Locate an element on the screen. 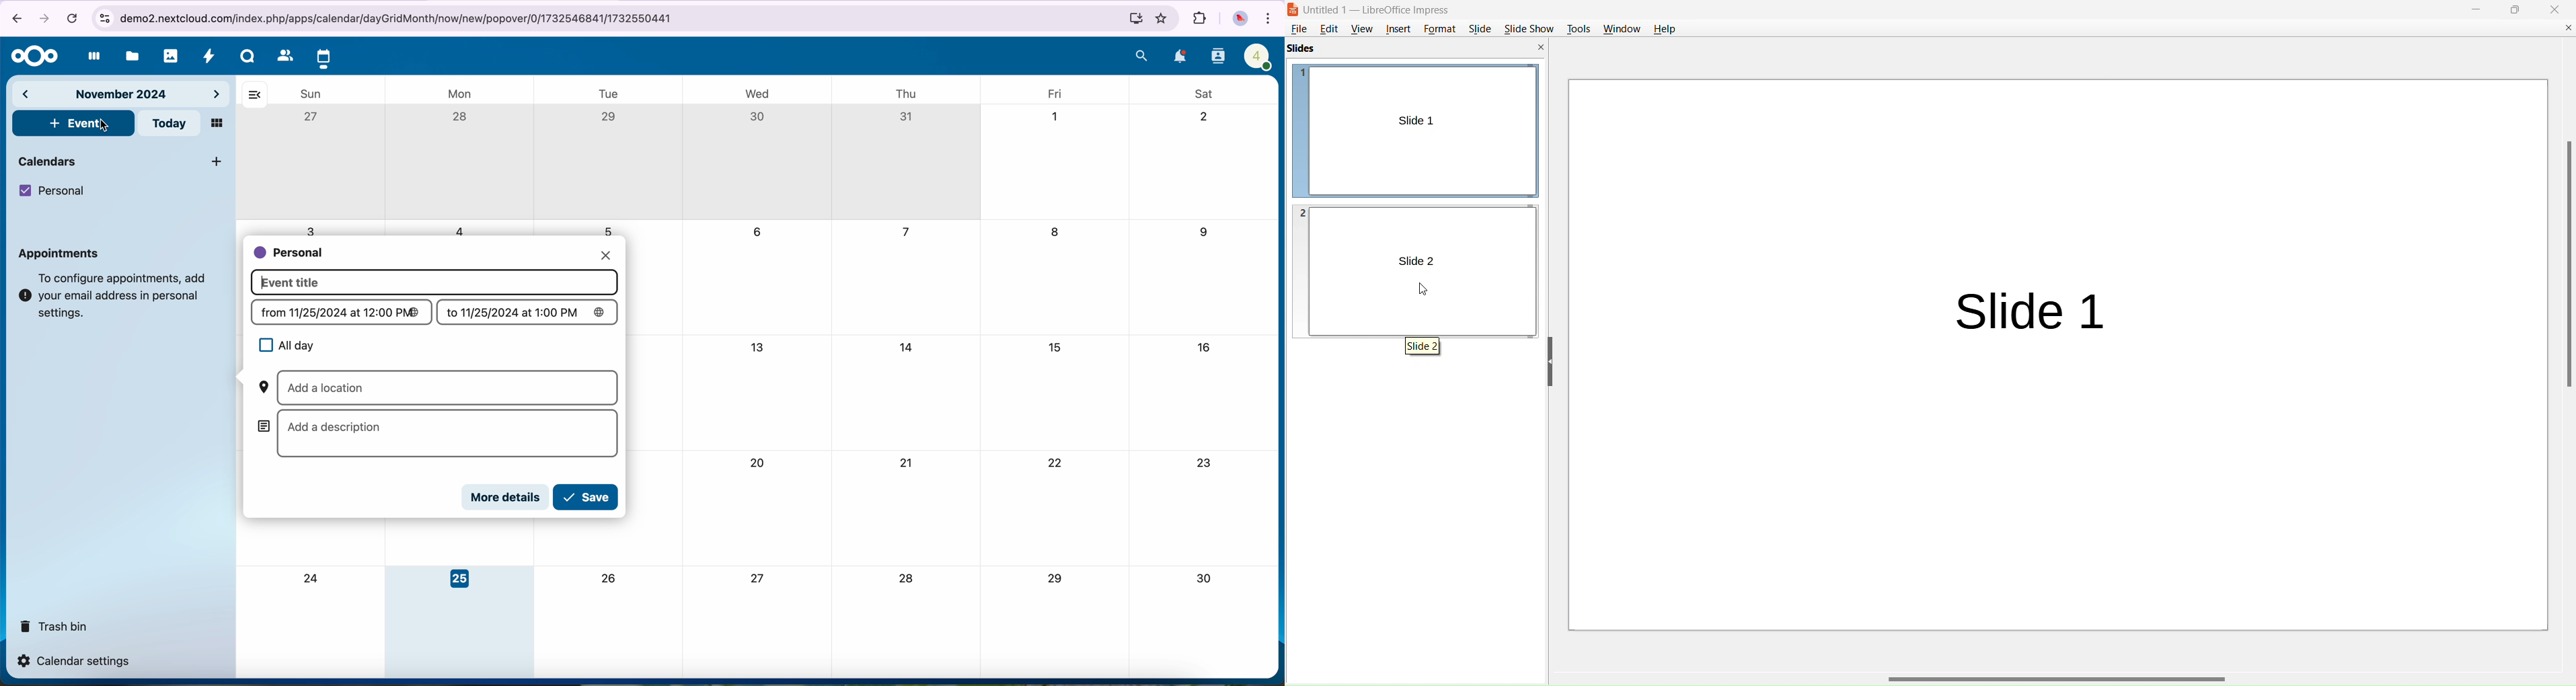  slide show is located at coordinates (1529, 28).